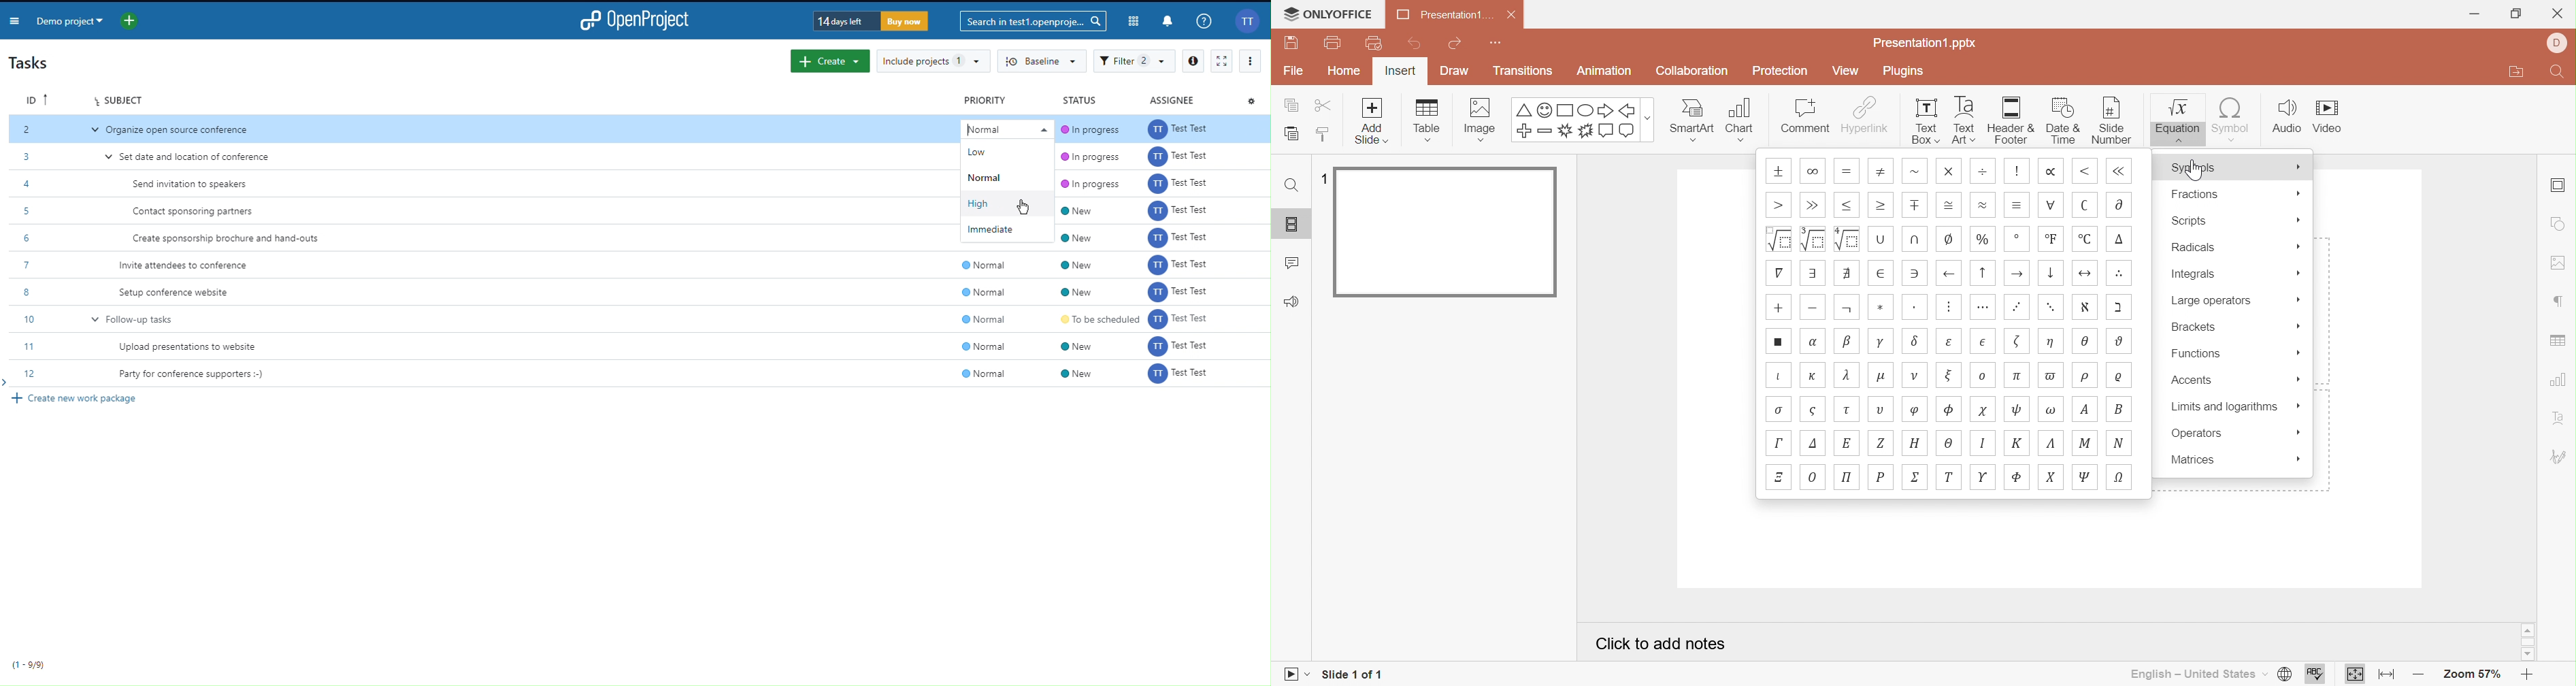 The image size is (2576, 700). Describe the element at coordinates (2192, 673) in the screenshot. I see `English - United States` at that location.